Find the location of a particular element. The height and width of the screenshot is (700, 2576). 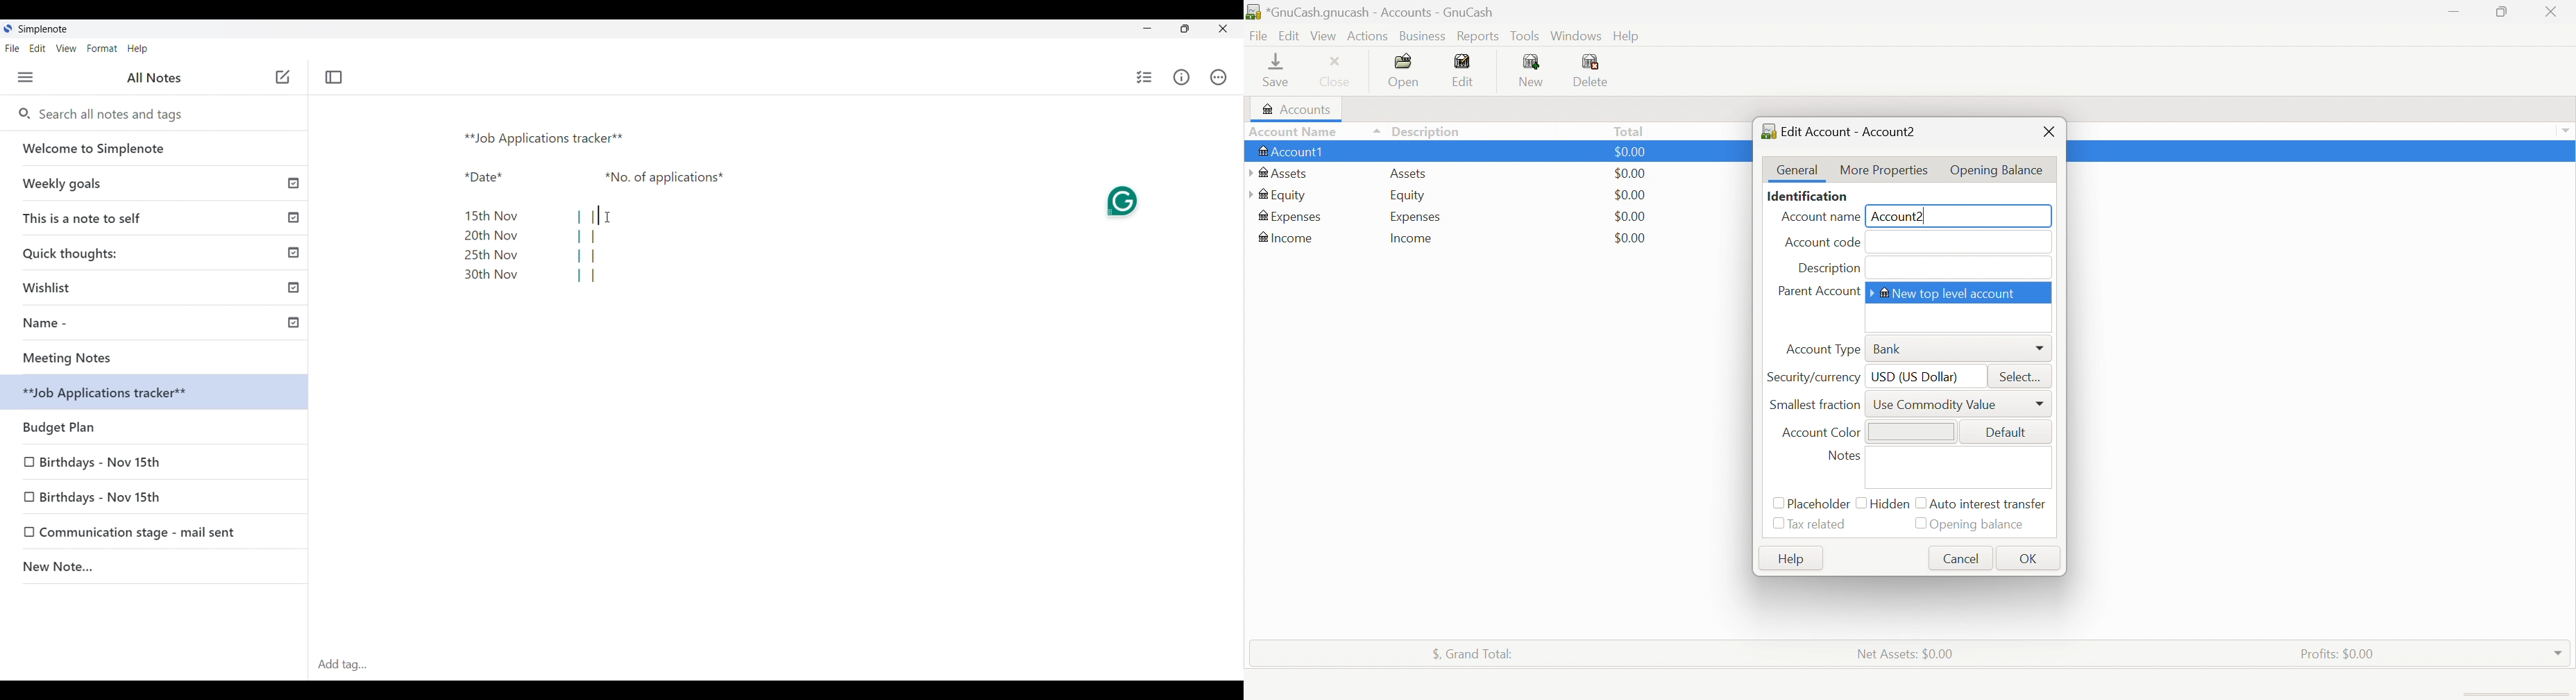

Expenses is located at coordinates (1288, 217).